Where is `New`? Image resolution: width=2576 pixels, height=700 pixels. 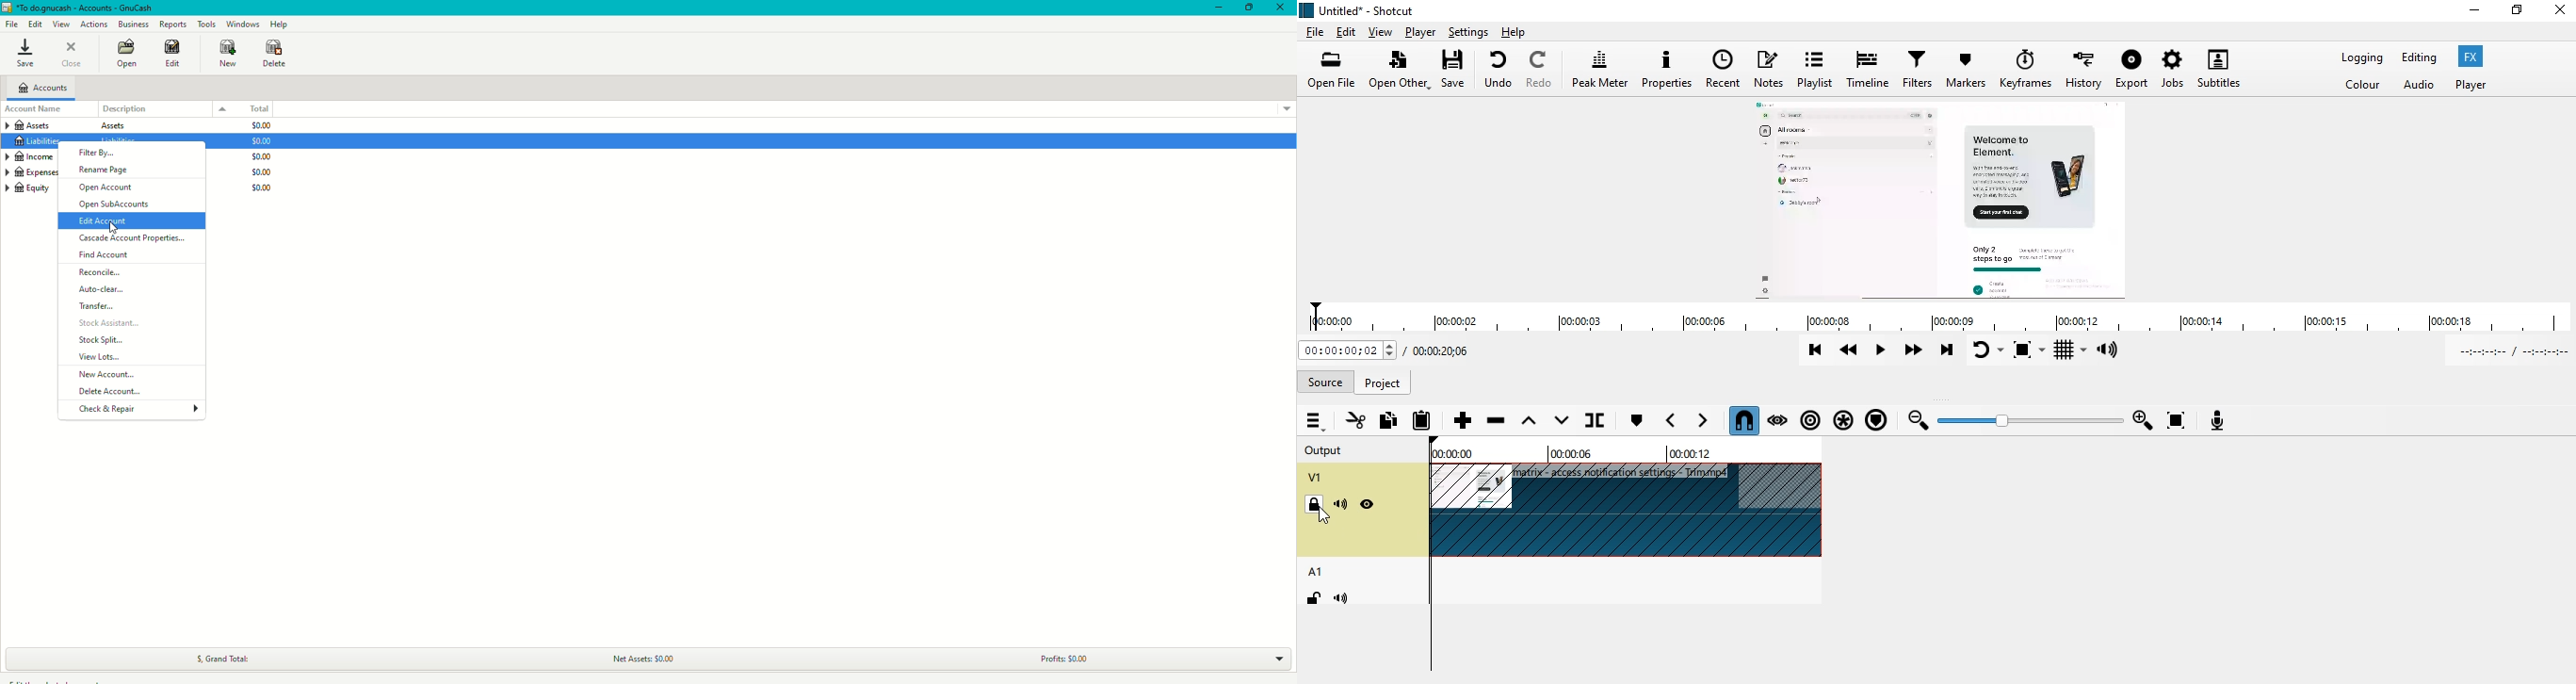
New is located at coordinates (226, 55).